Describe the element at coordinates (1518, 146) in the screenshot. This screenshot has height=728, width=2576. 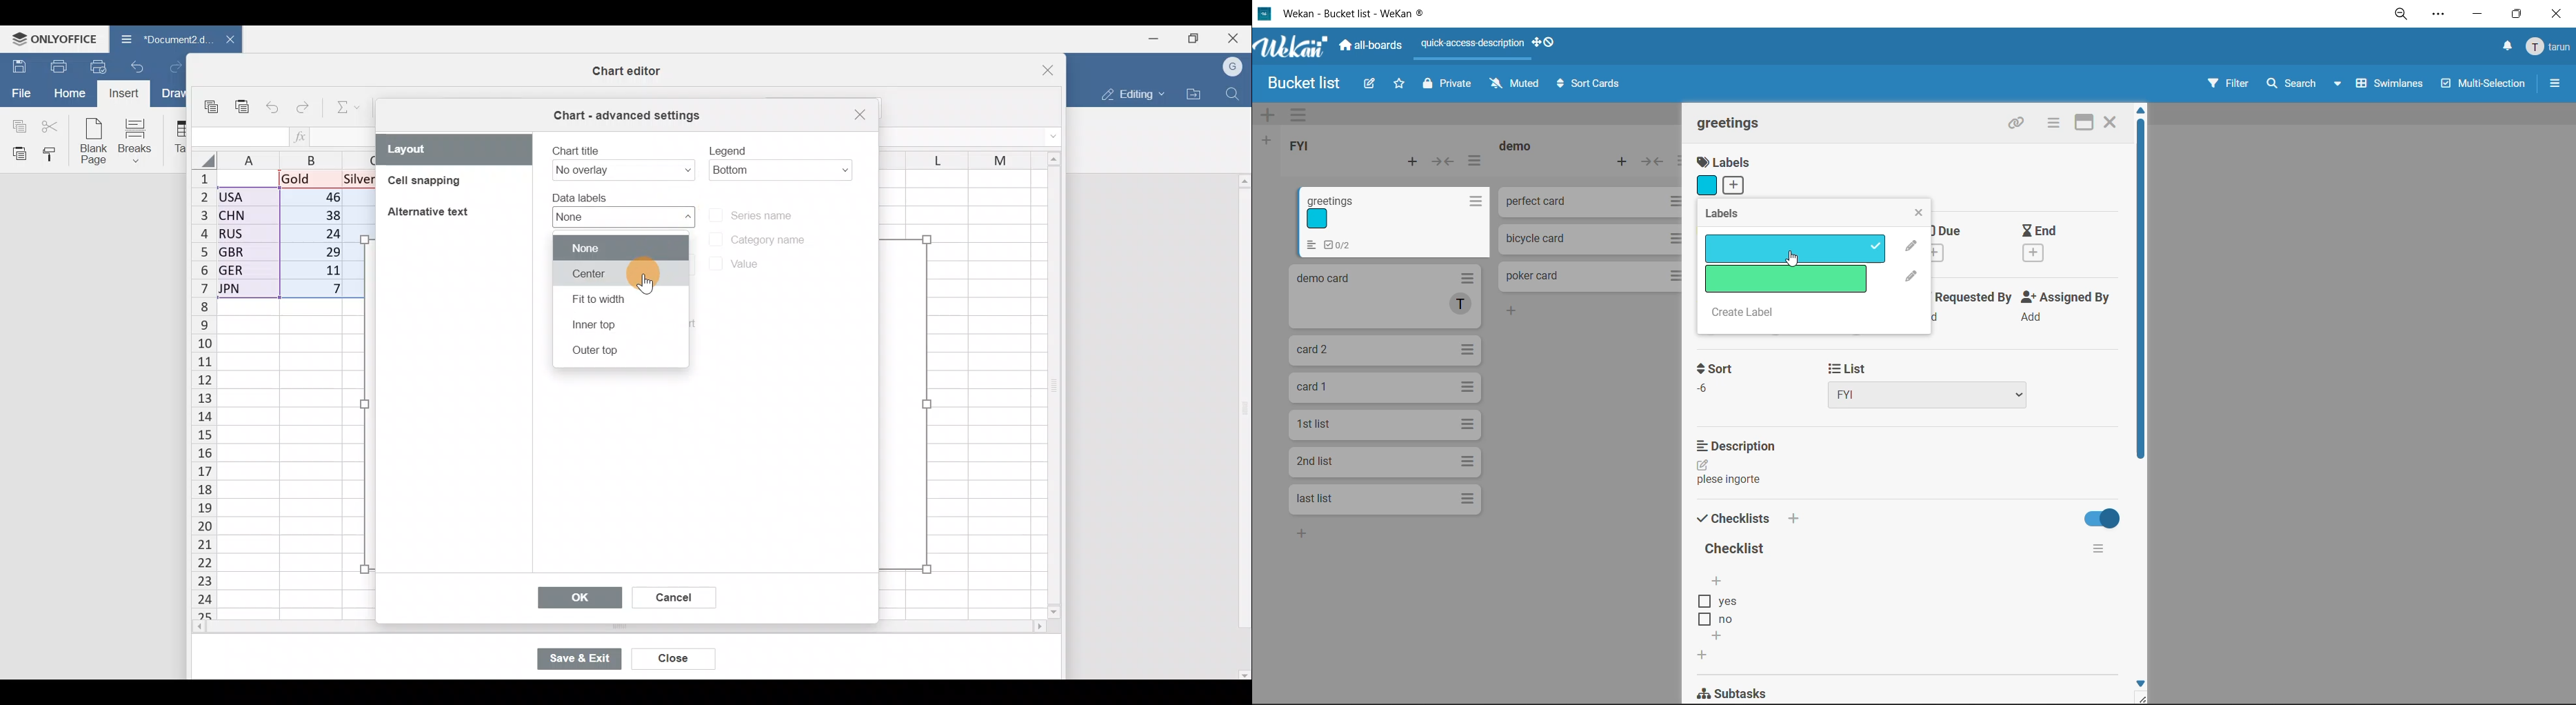
I see `list title` at that location.